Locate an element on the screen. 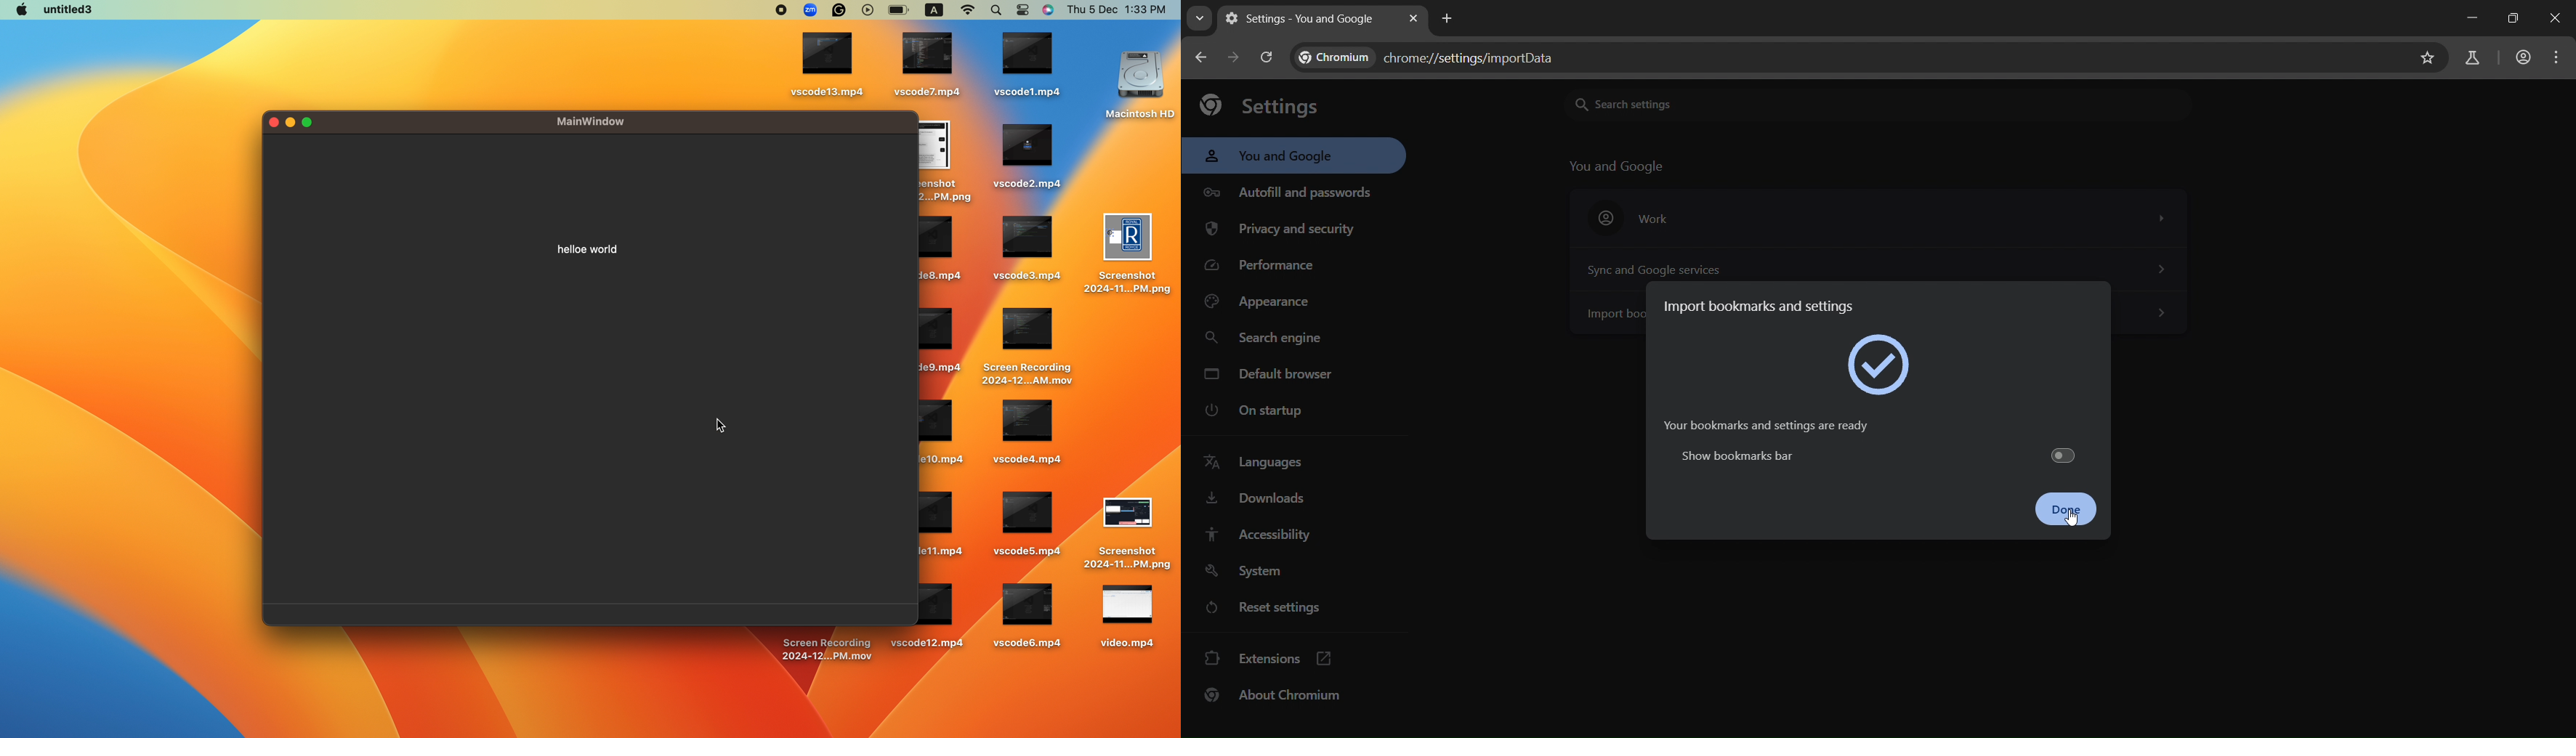 The height and width of the screenshot is (756, 2576). play is located at coordinates (977, 11).